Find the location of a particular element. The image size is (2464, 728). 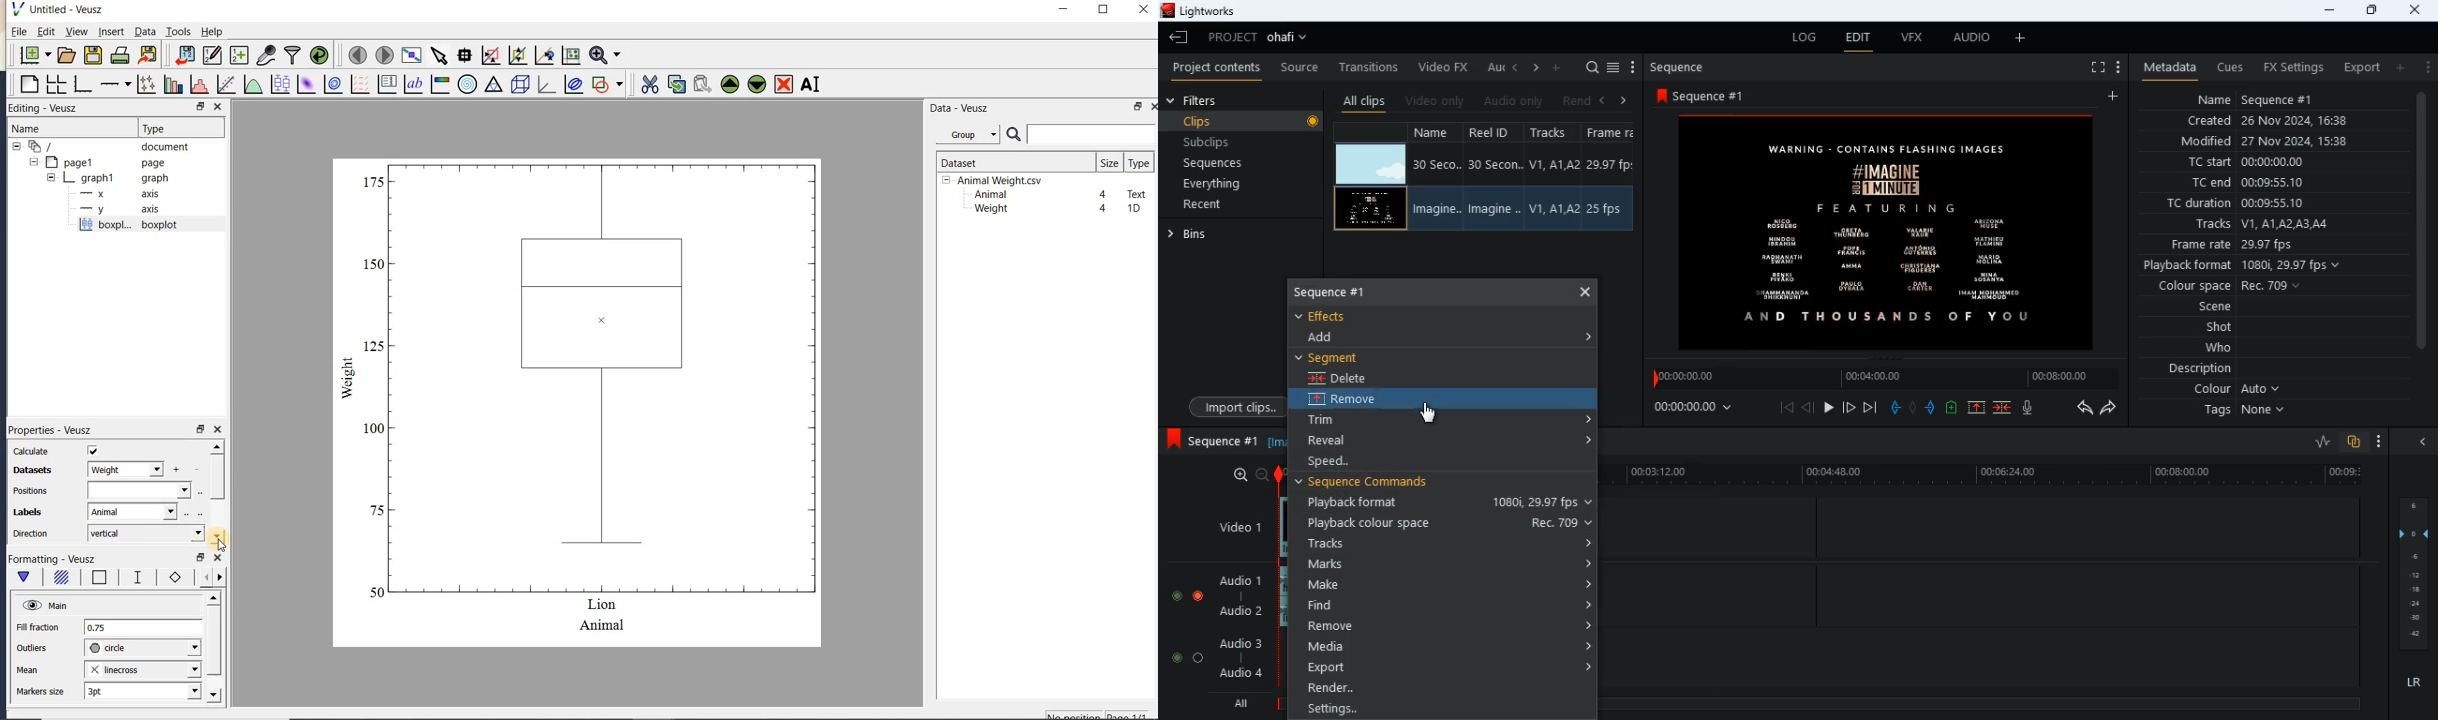

backwards is located at coordinates (2083, 408).